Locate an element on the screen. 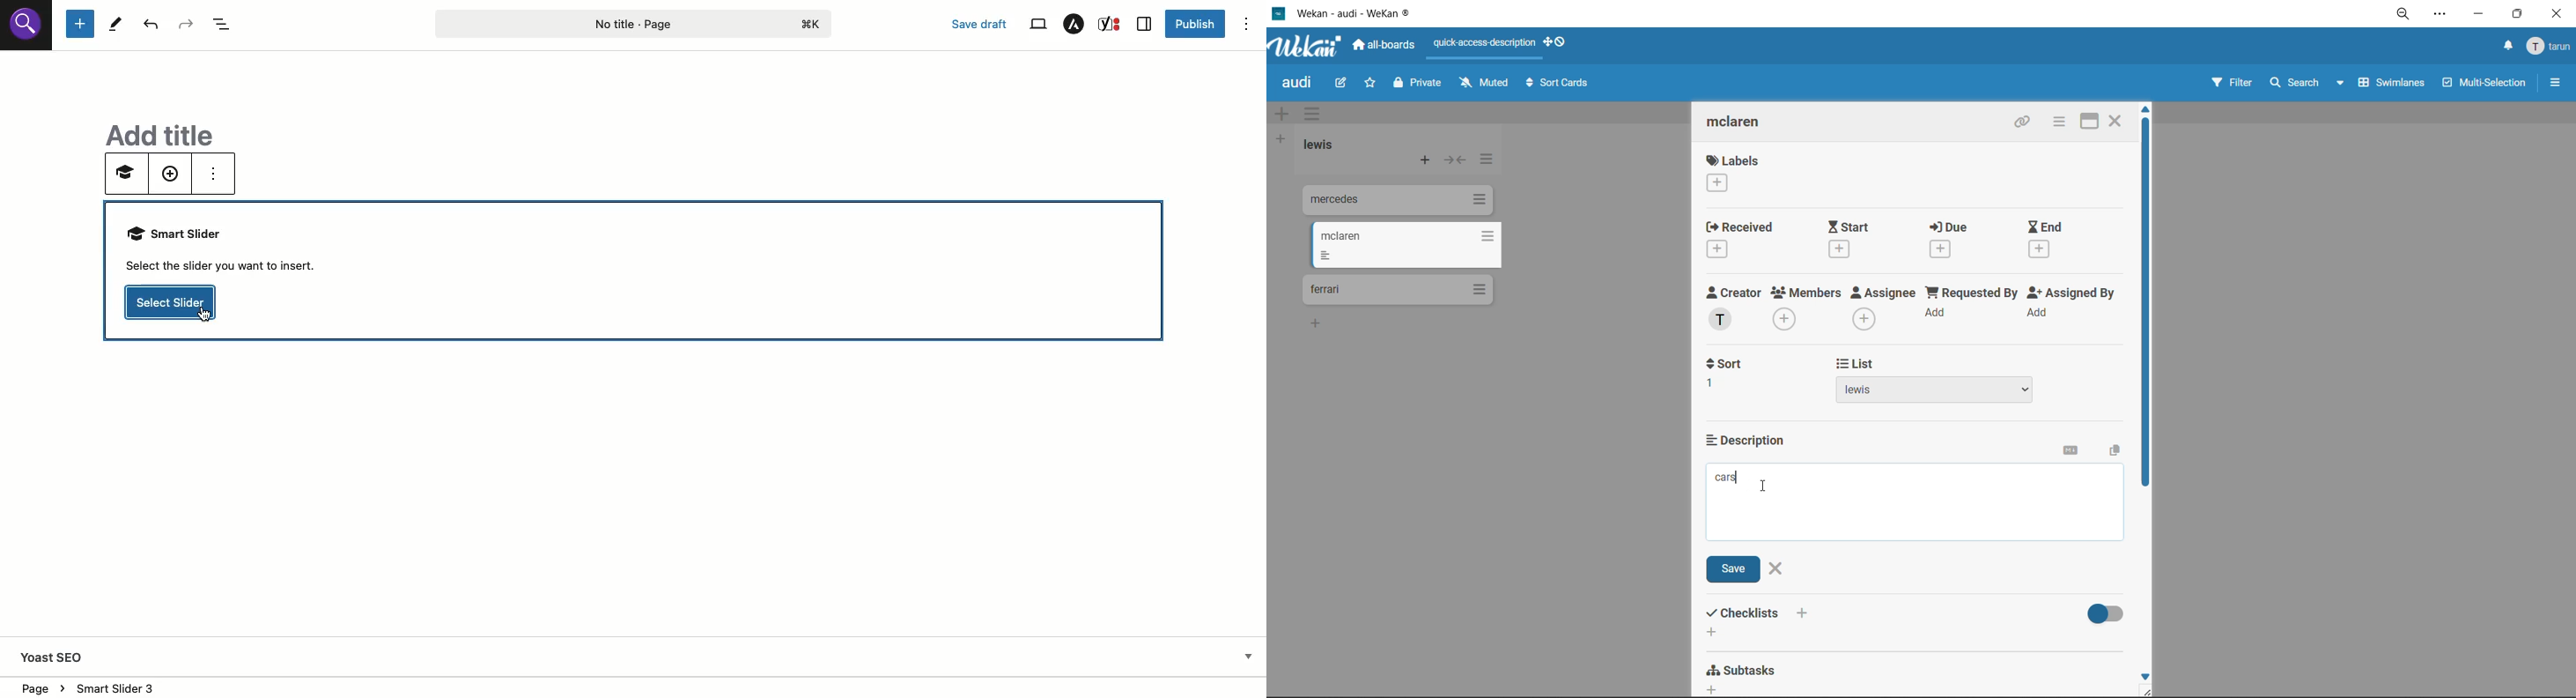 The image size is (2576, 700). Page is located at coordinates (634, 23).